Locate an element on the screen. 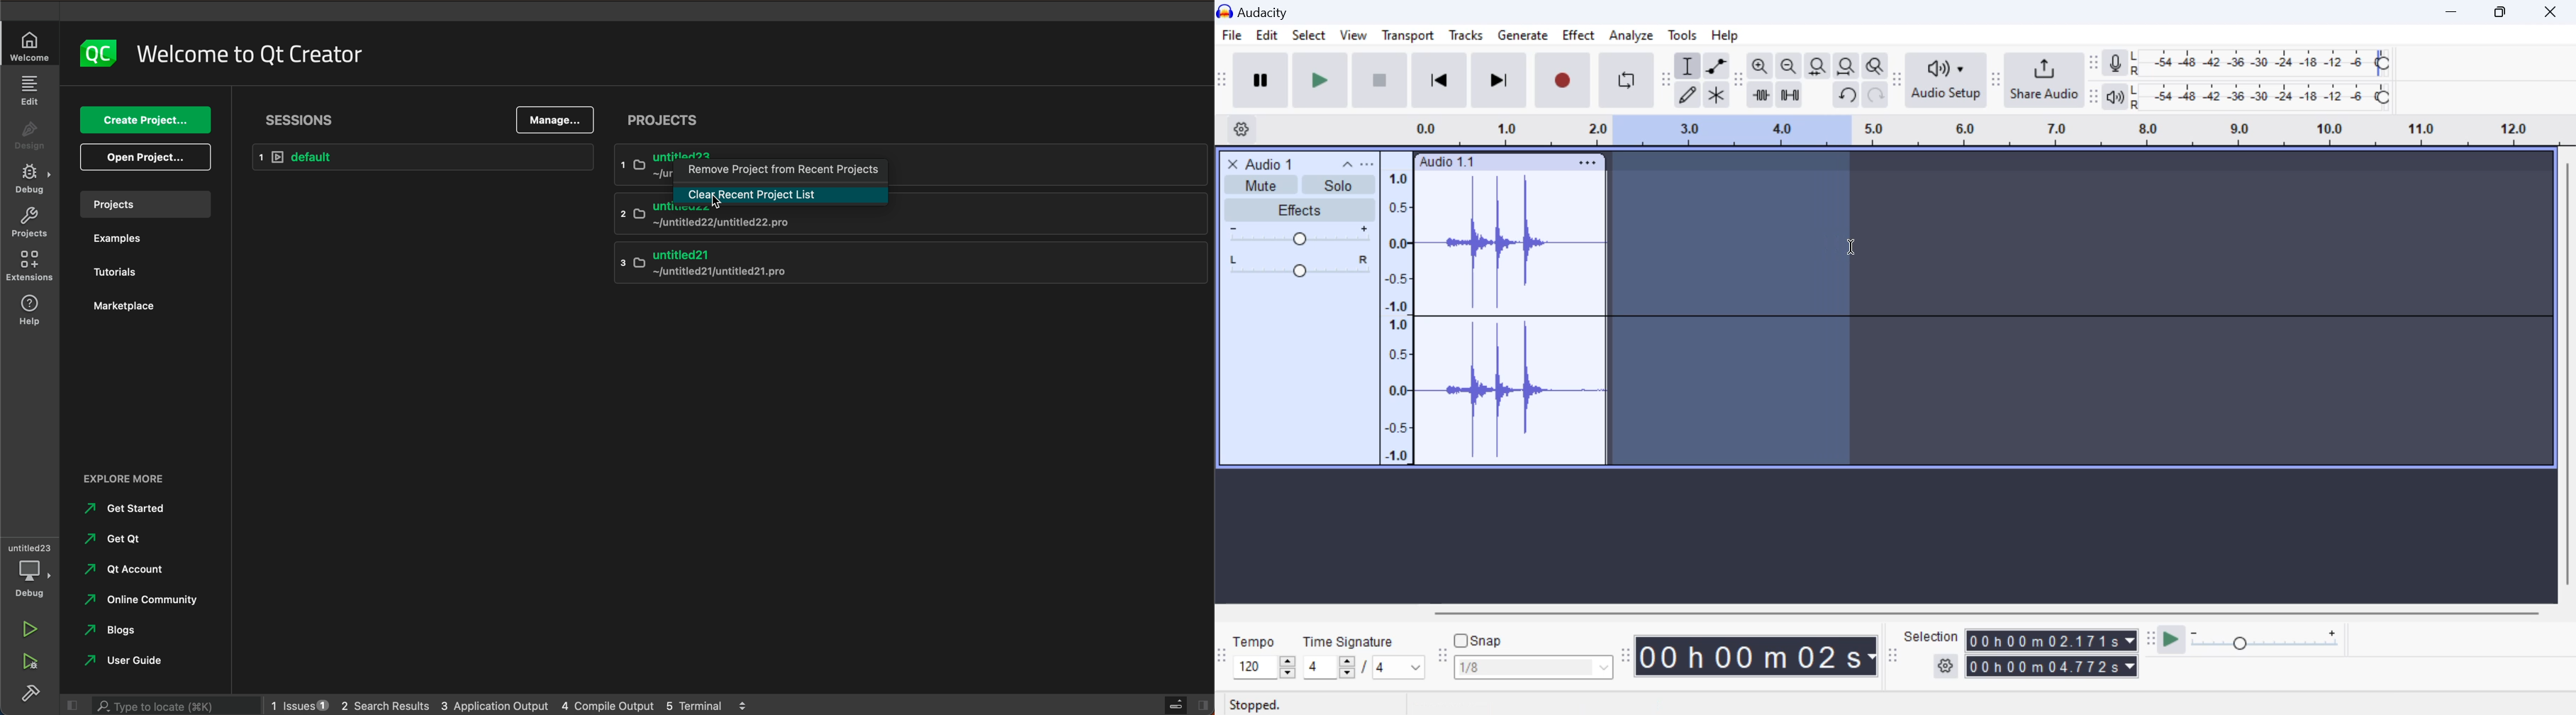  logo is located at coordinates (99, 54).